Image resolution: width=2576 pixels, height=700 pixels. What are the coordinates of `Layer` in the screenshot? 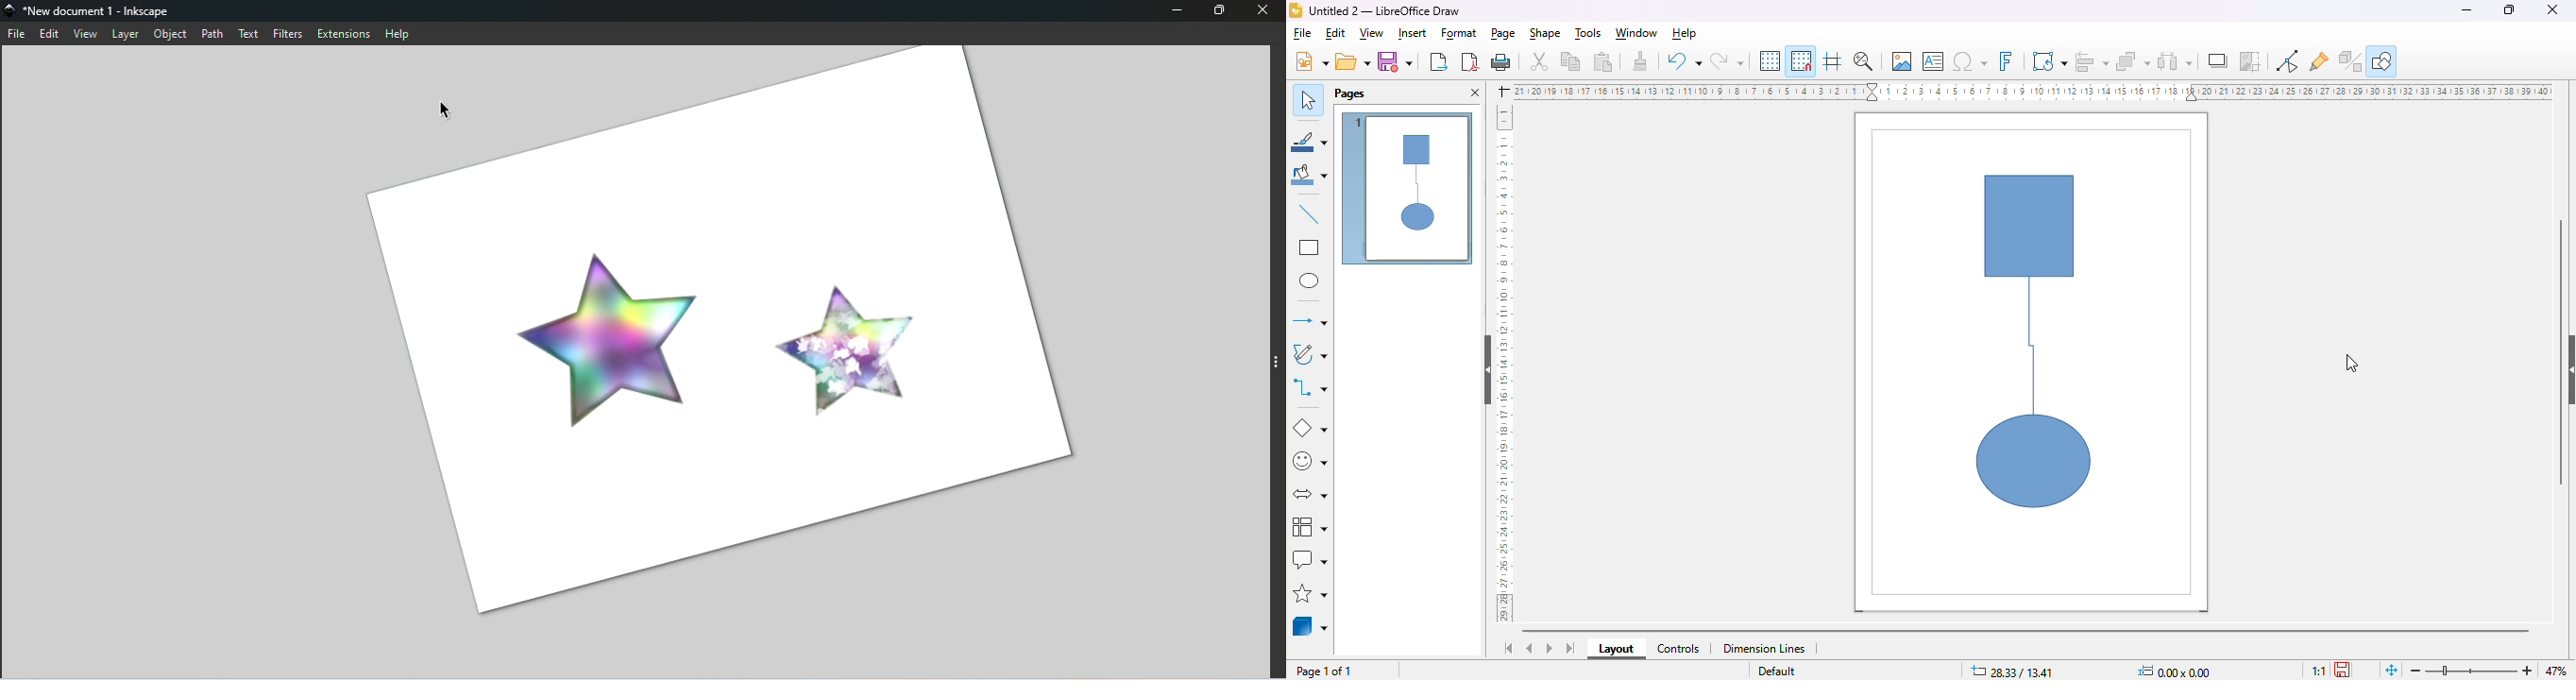 It's located at (126, 35).